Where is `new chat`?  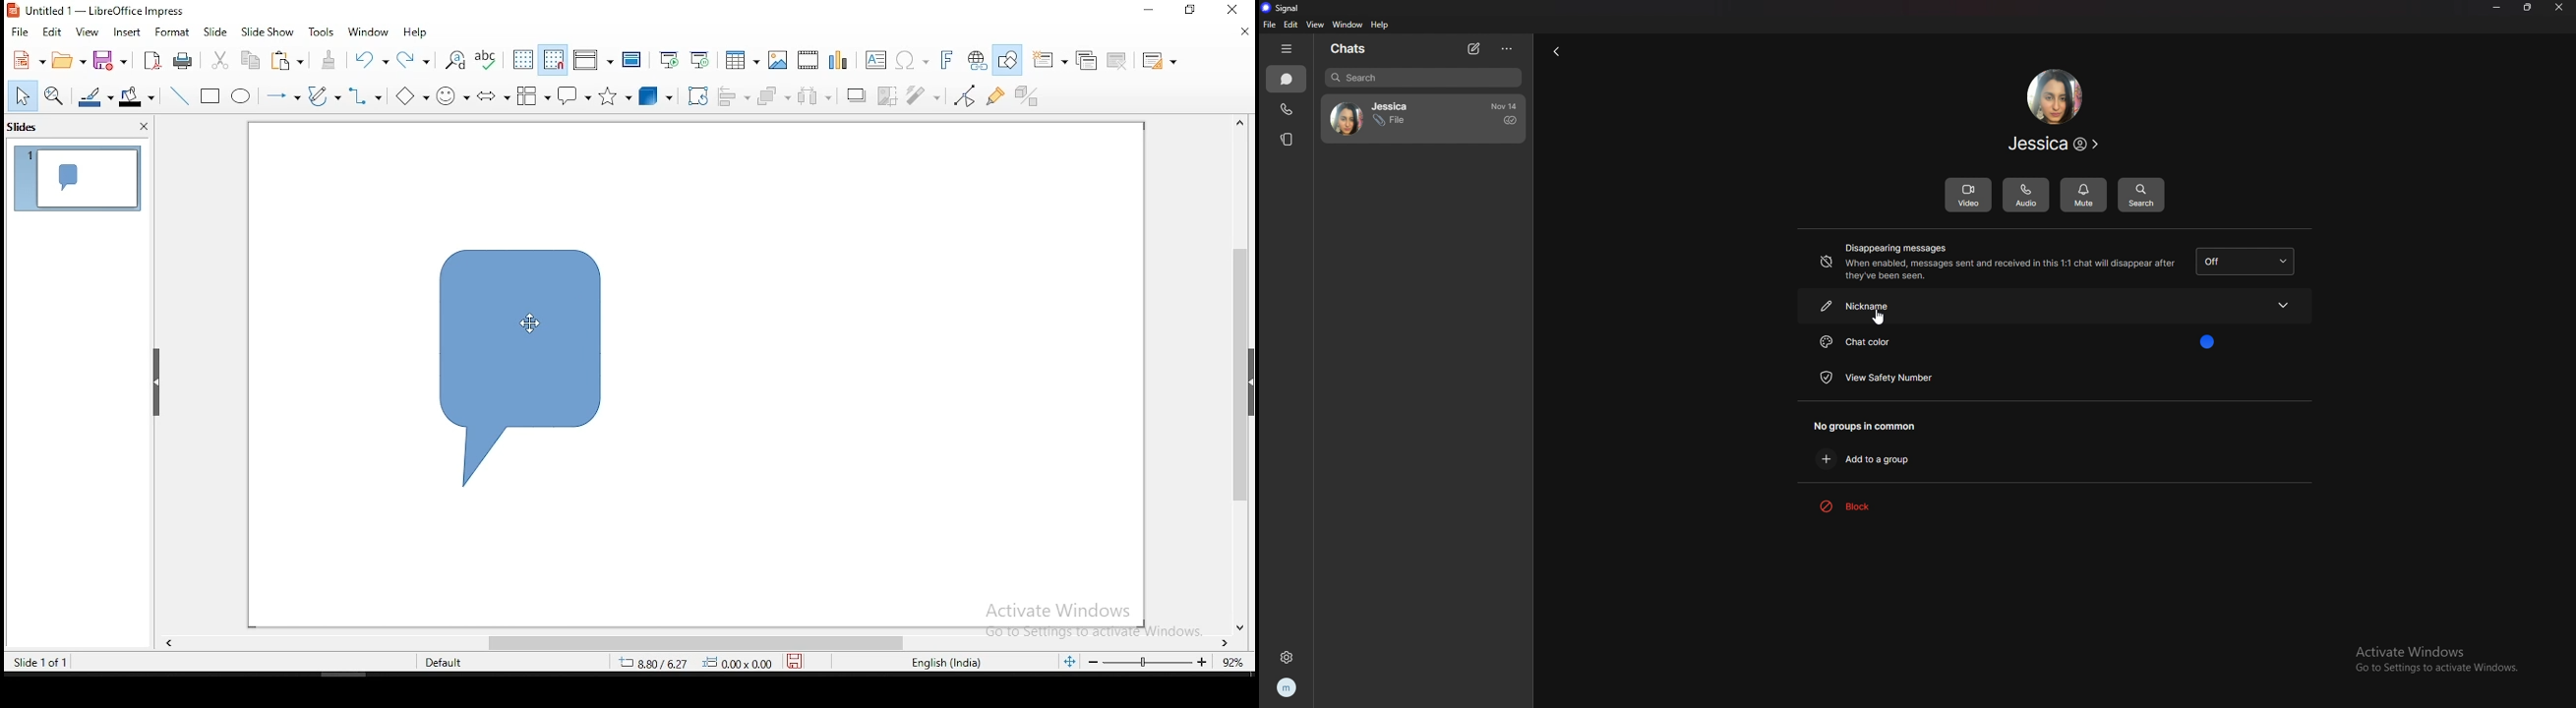 new chat is located at coordinates (1472, 48).